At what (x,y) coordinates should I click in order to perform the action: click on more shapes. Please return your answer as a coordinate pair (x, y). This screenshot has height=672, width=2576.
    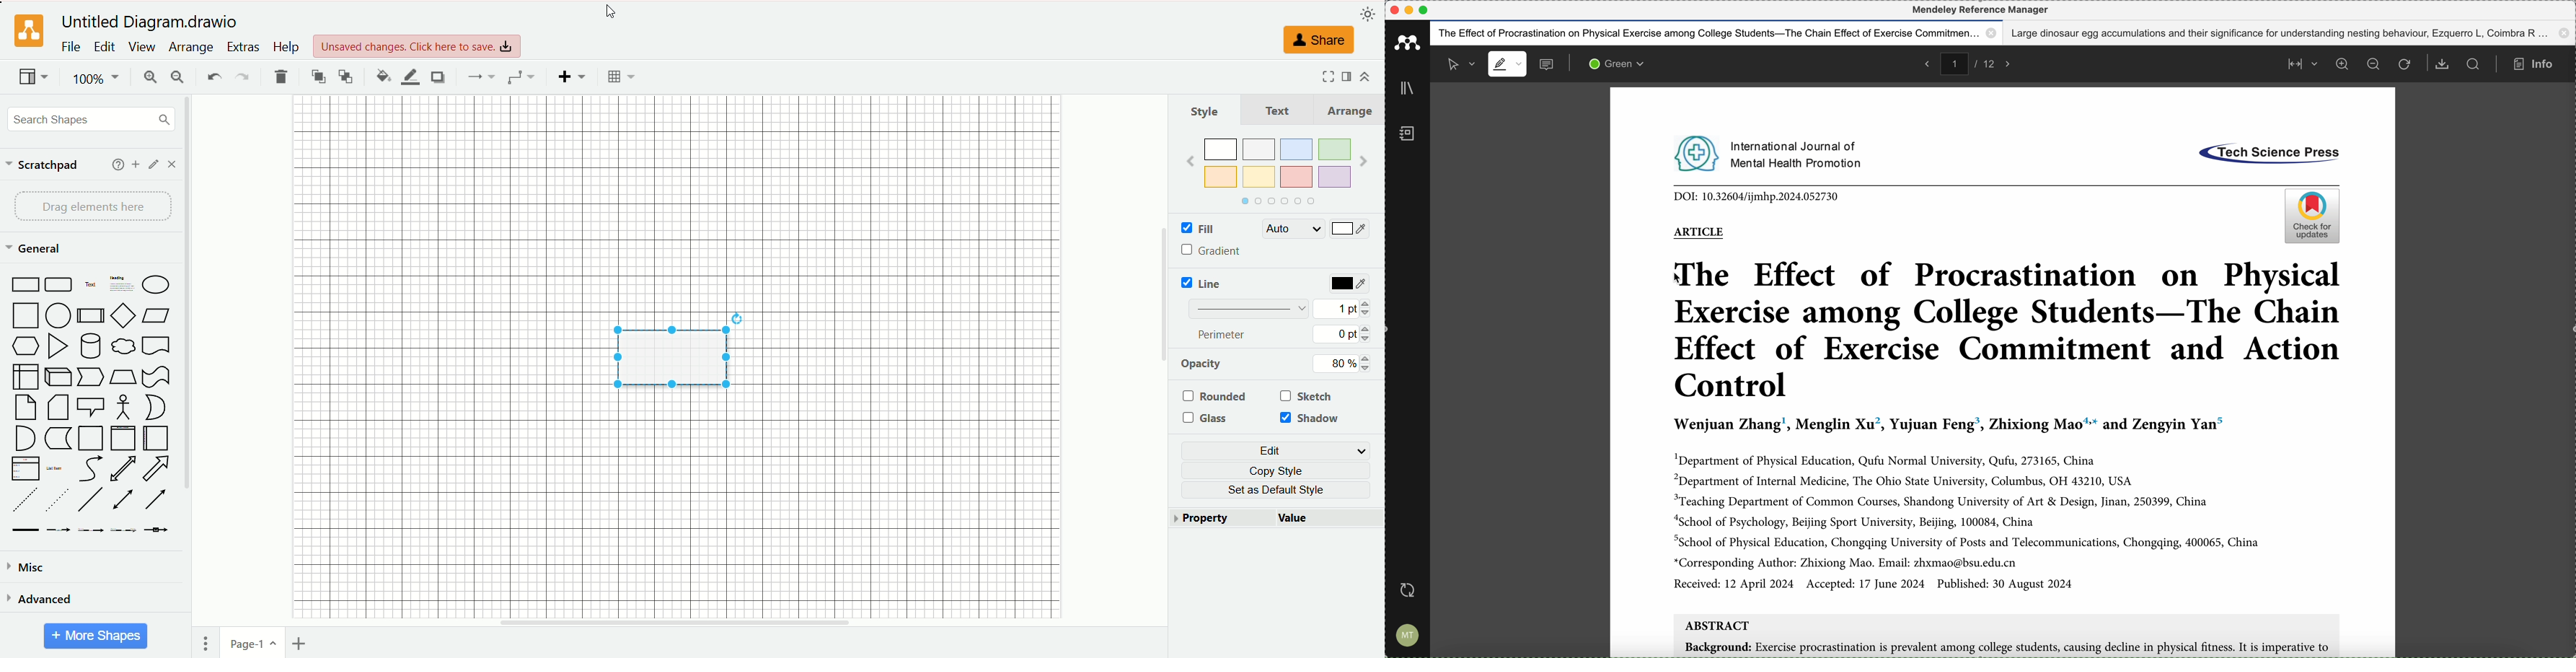
    Looking at the image, I should click on (96, 636).